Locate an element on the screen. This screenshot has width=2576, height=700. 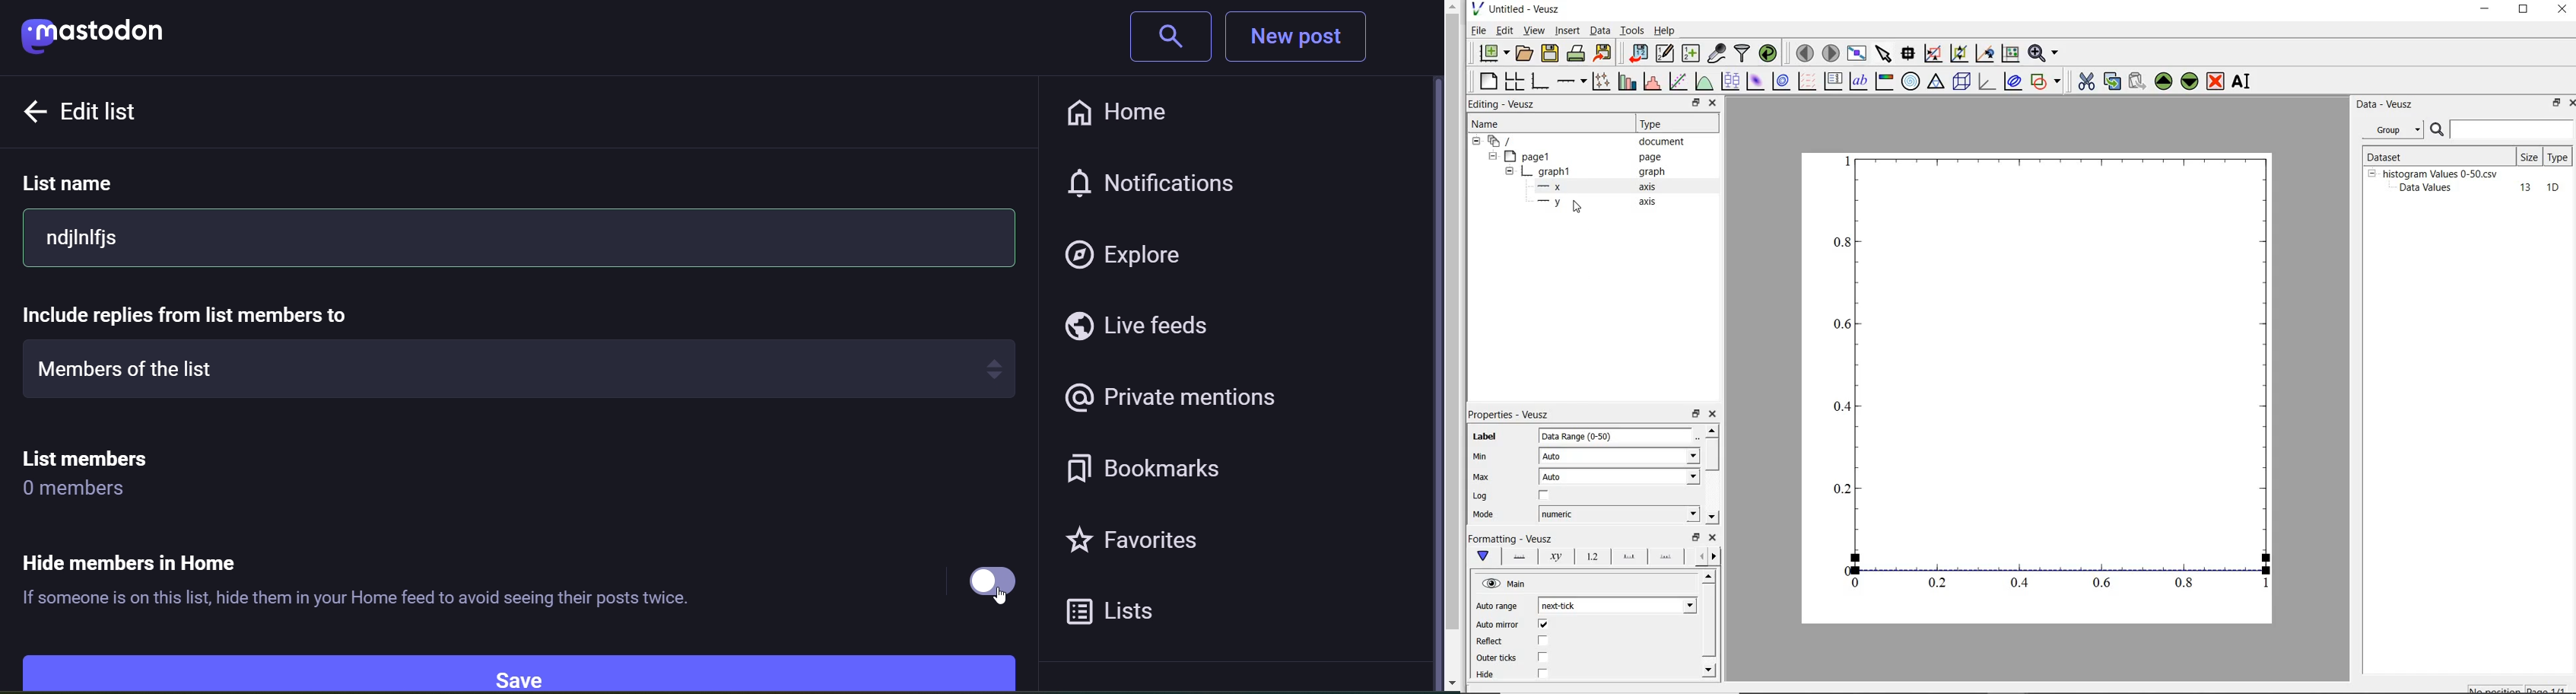
0 members is located at coordinates (84, 492).